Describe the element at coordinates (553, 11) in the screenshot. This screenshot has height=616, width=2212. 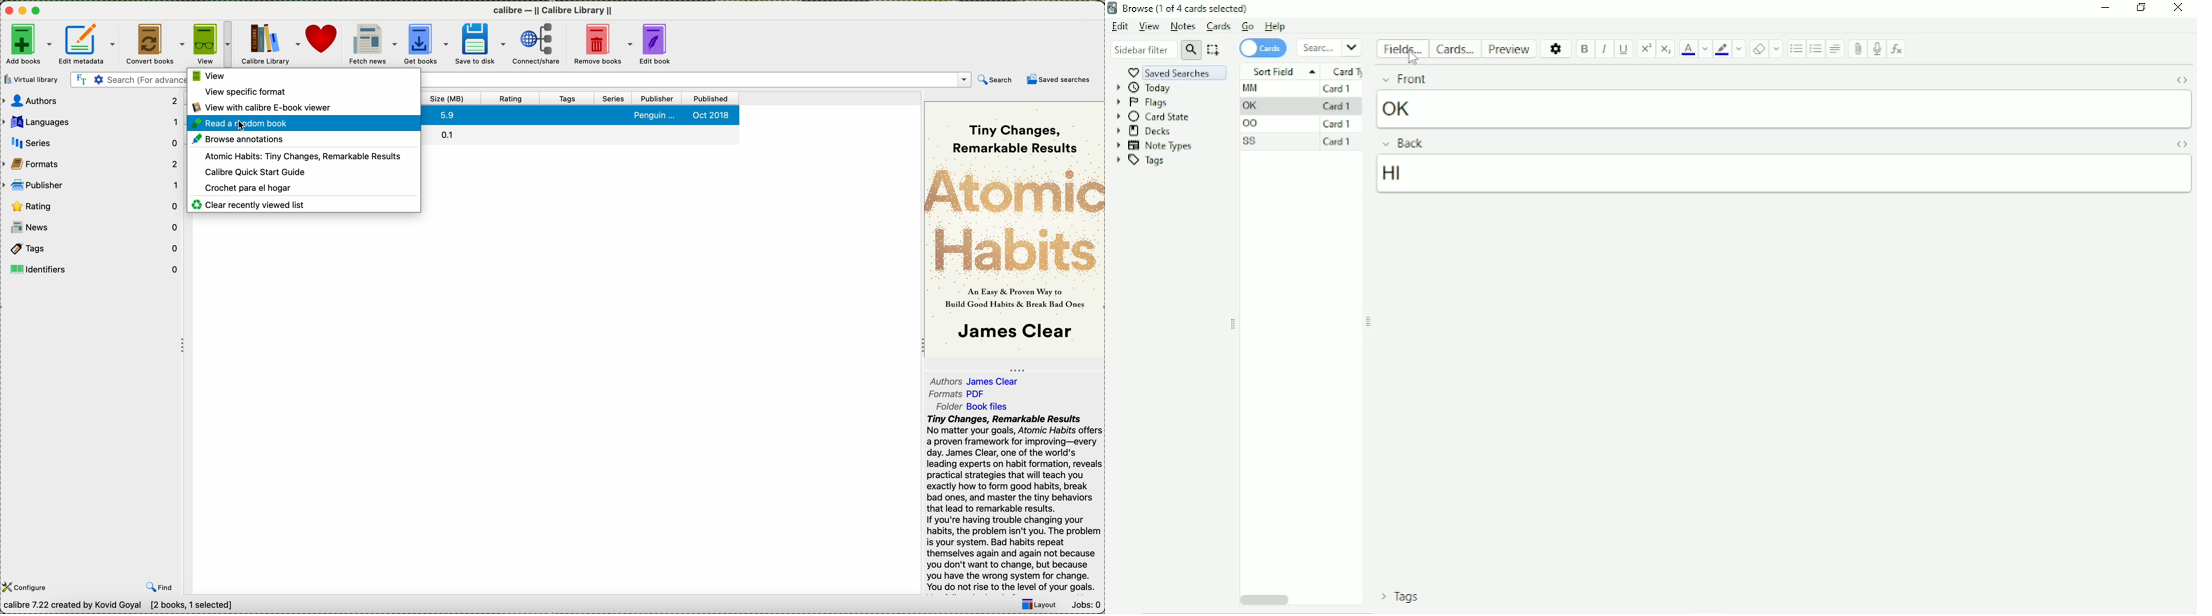
I see `Calibre- Calibre library` at that location.